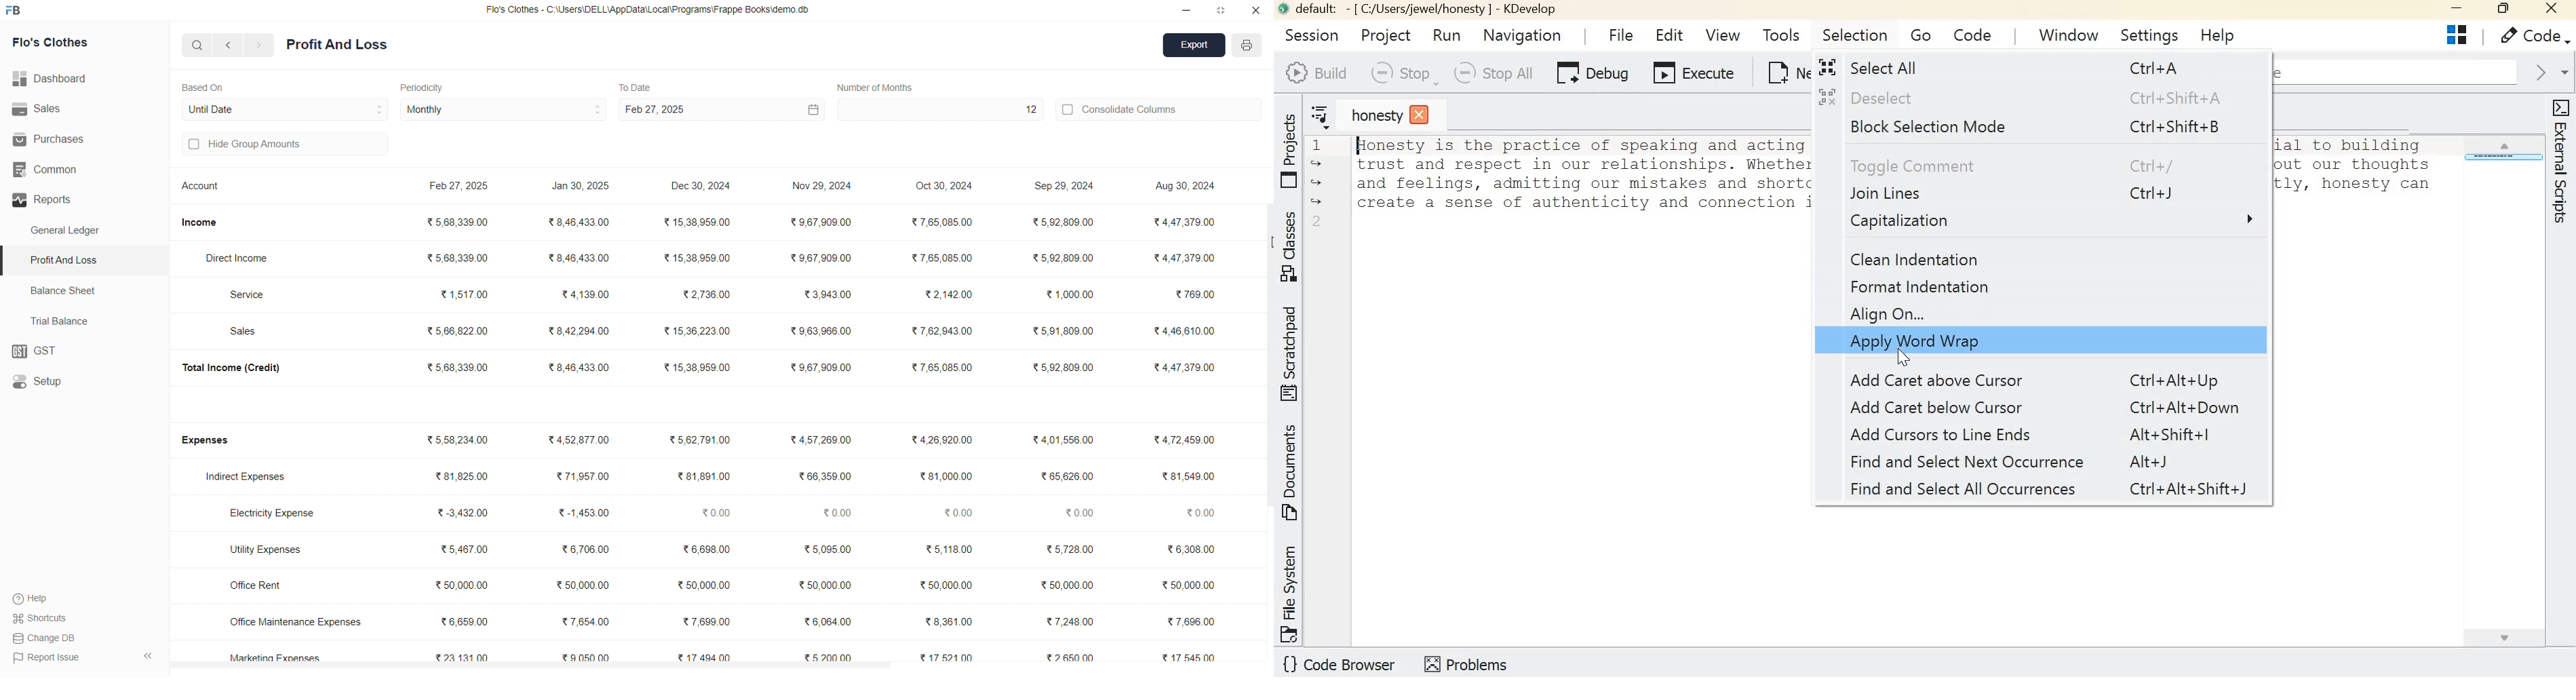 The height and width of the screenshot is (700, 2576). What do you see at coordinates (460, 256) in the screenshot?
I see `₹568,339.00` at bounding box center [460, 256].